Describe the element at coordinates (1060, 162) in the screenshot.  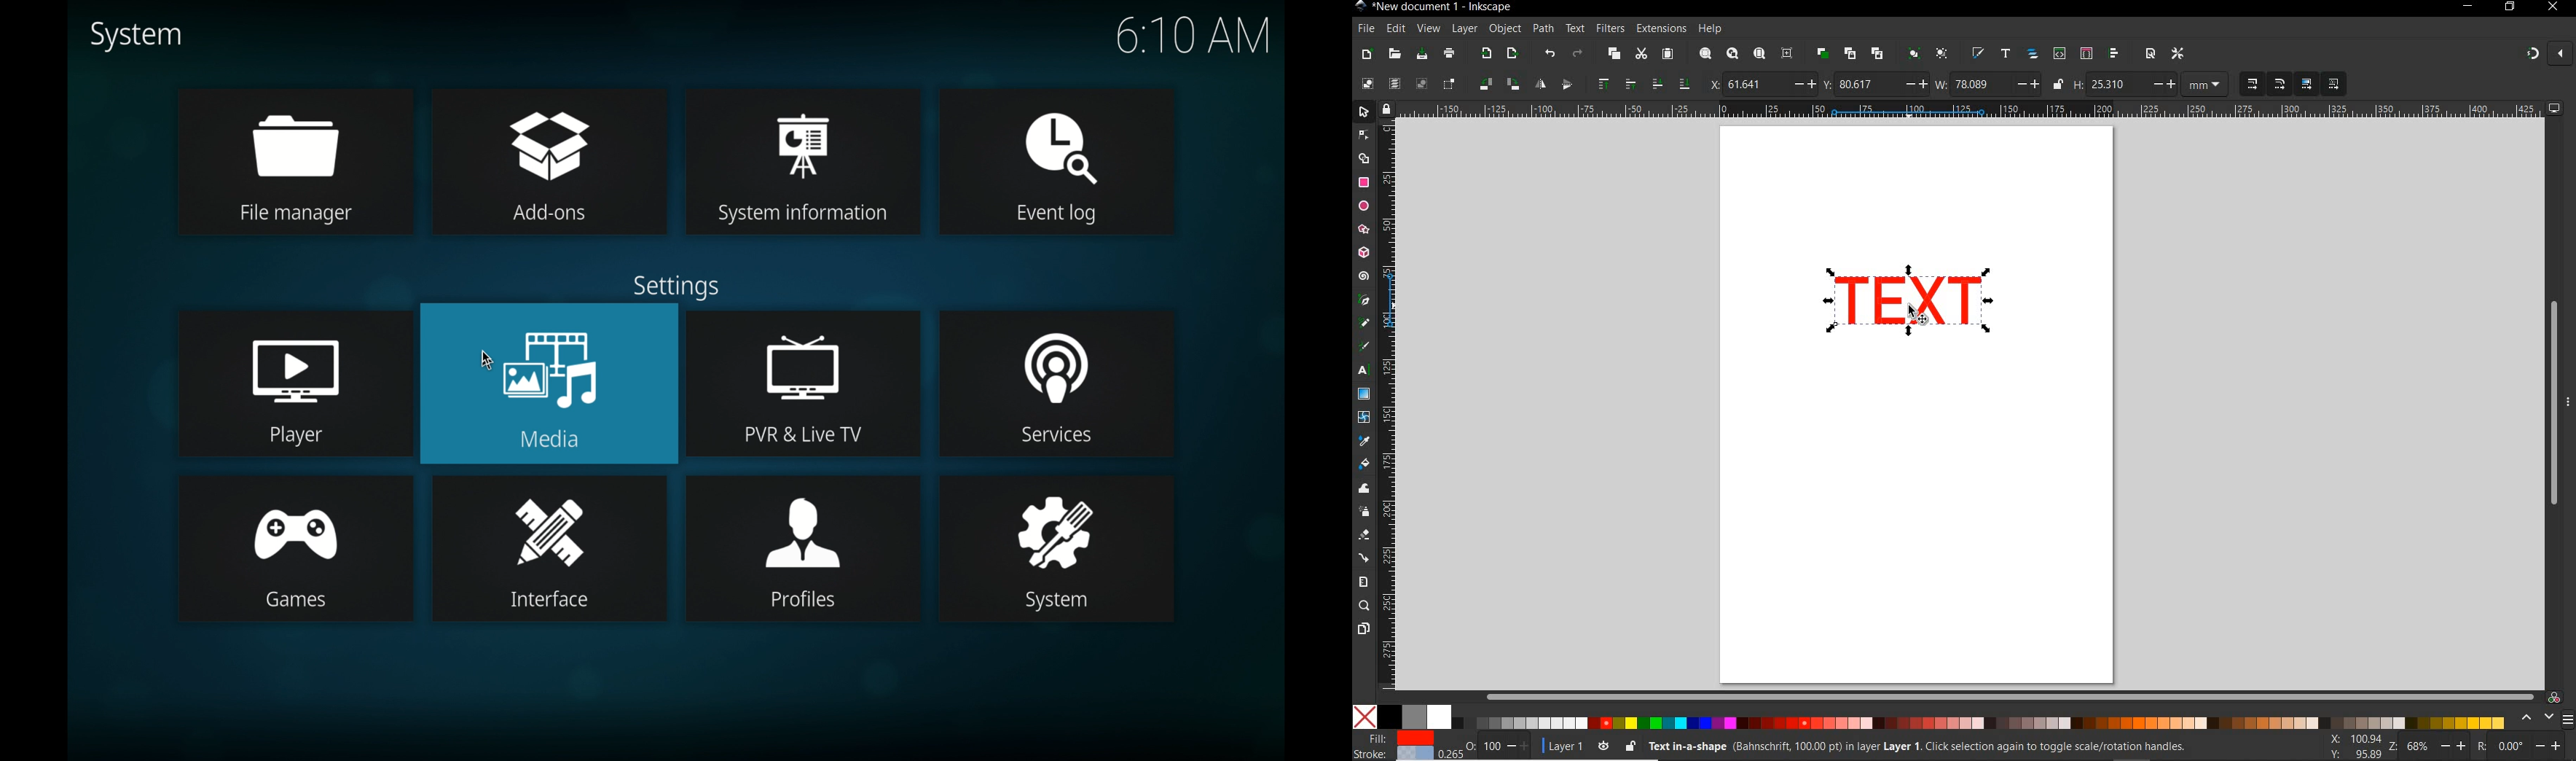
I see `event log` at that location.